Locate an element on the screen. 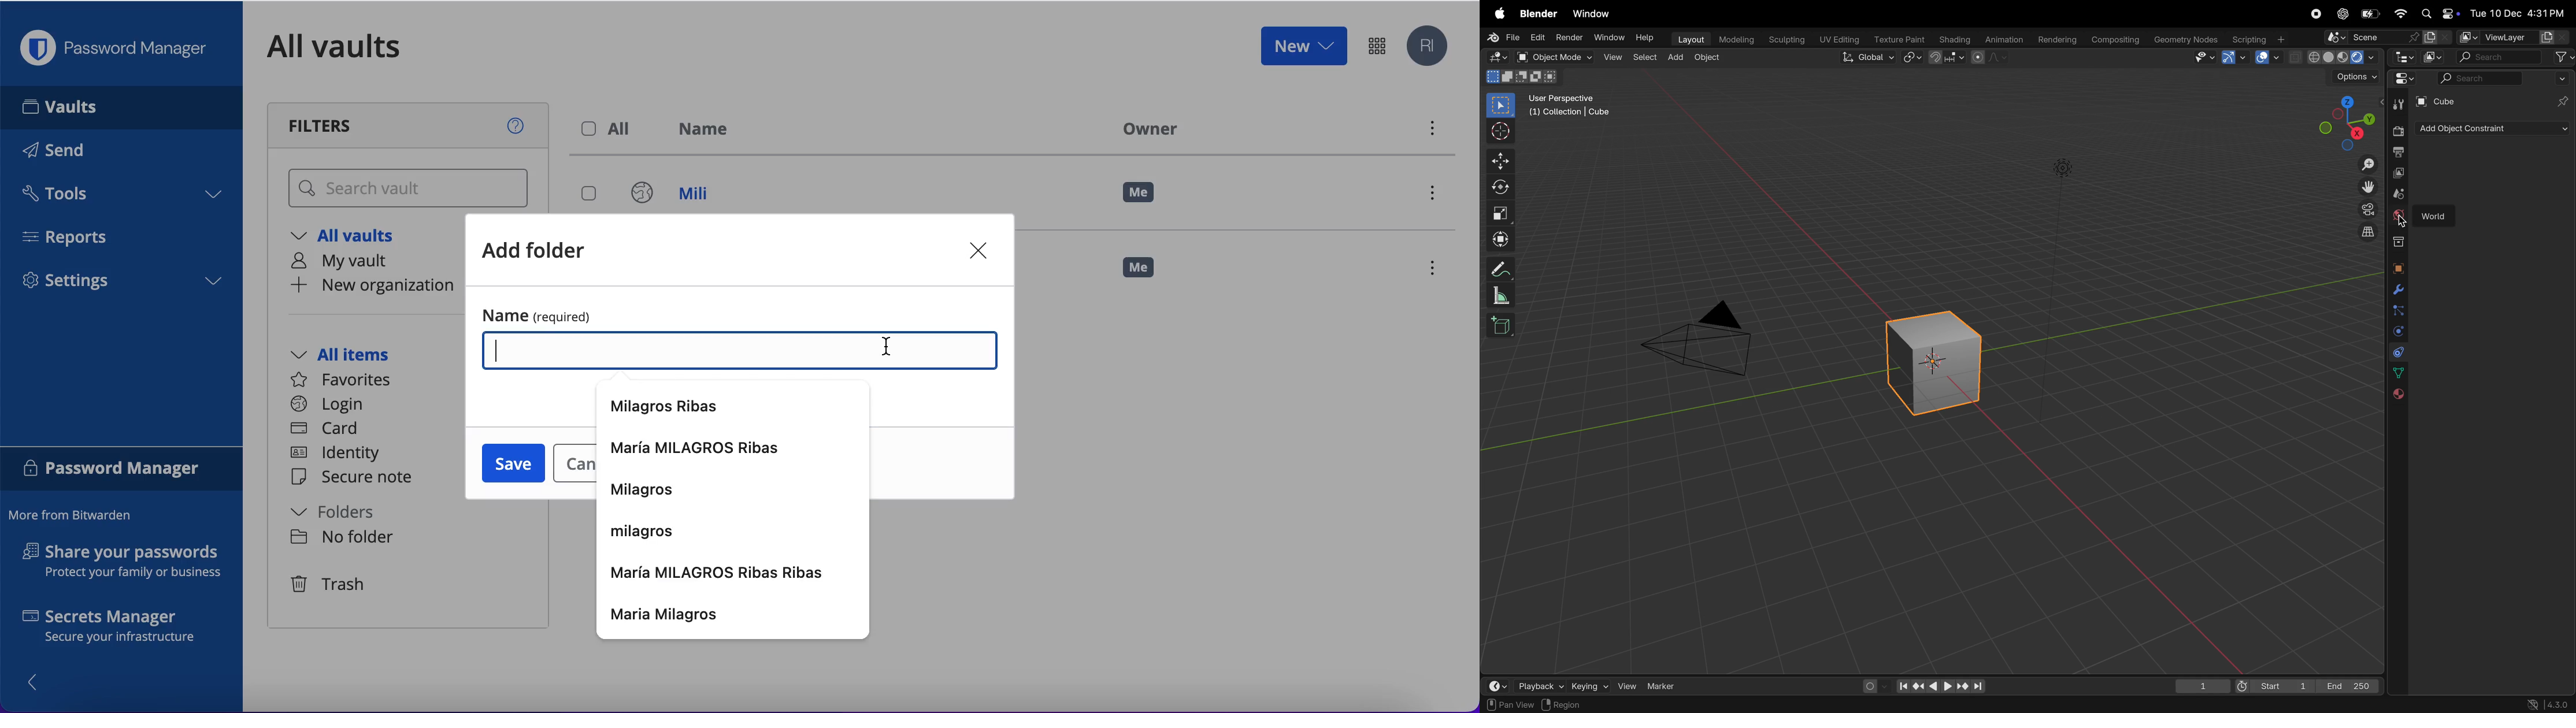  milagros is located at coordinates (646, 491).